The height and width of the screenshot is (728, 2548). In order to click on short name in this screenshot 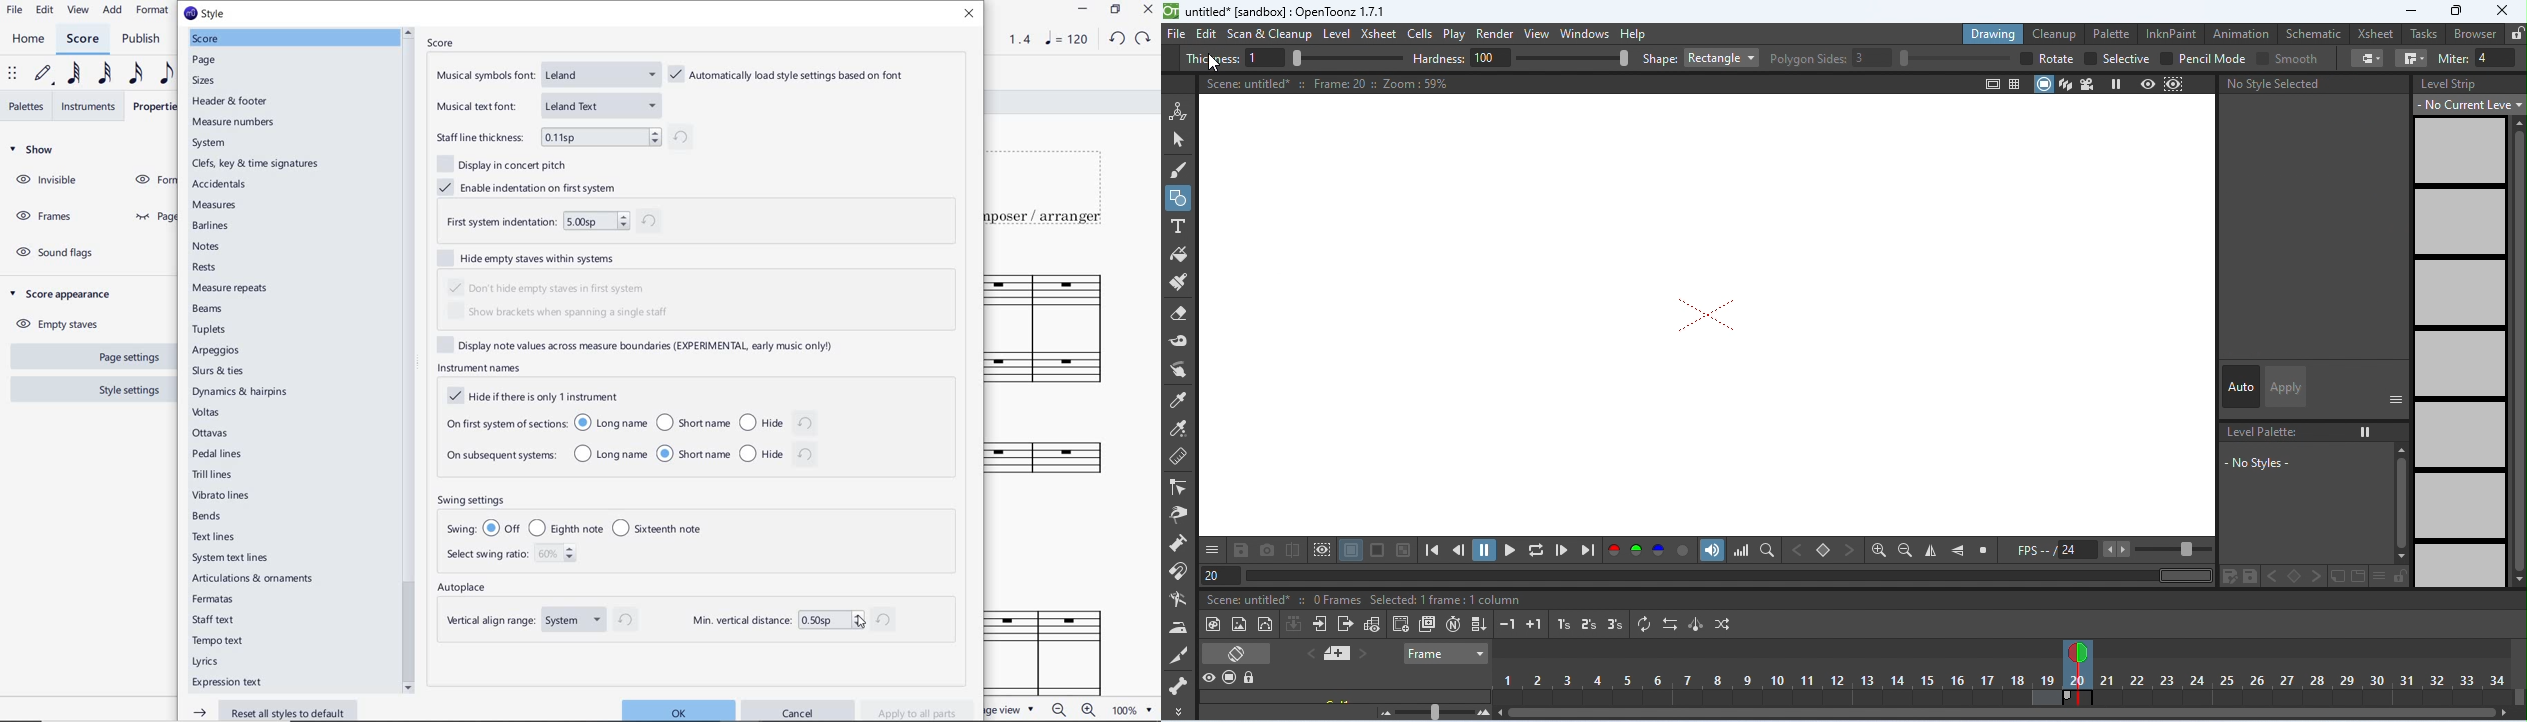, I will do `click(692, 422)`.